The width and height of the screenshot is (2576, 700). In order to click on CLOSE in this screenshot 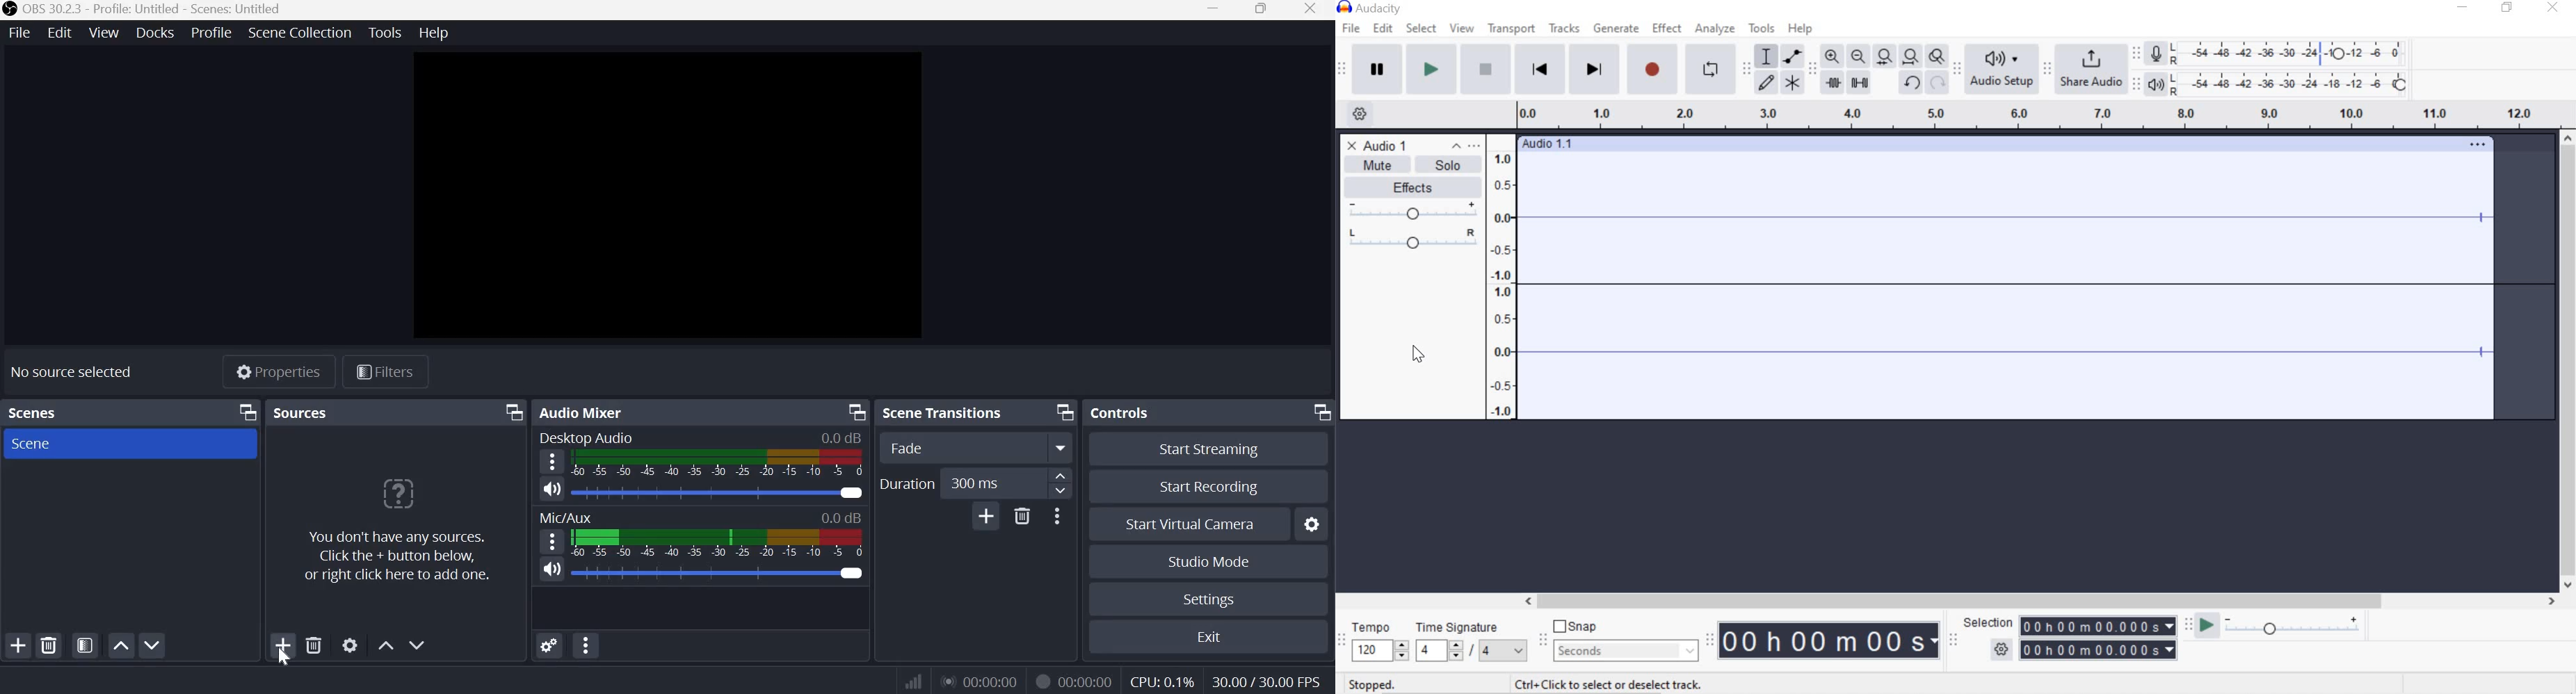, I will do `click(1350, 145)`.